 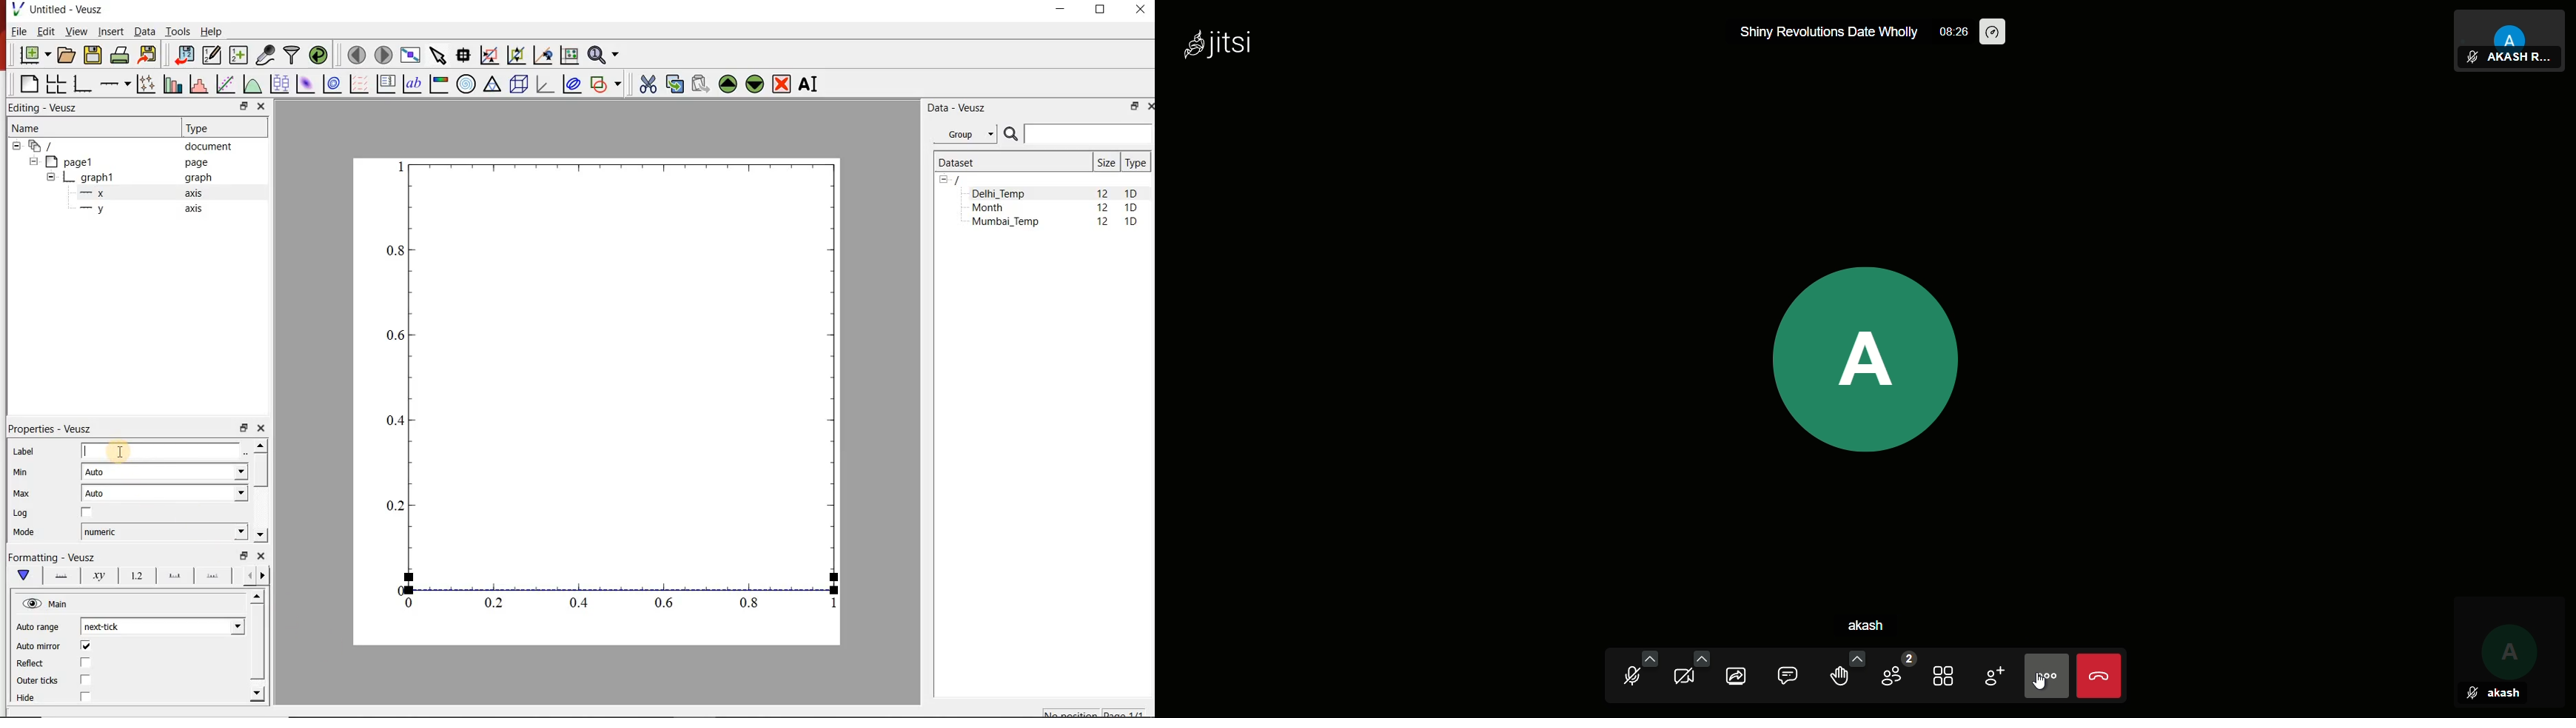 What do you see at coordinates (1742, 674) in the screenshot?
I see `start screen sharing` at bounding box center [1742, 674].